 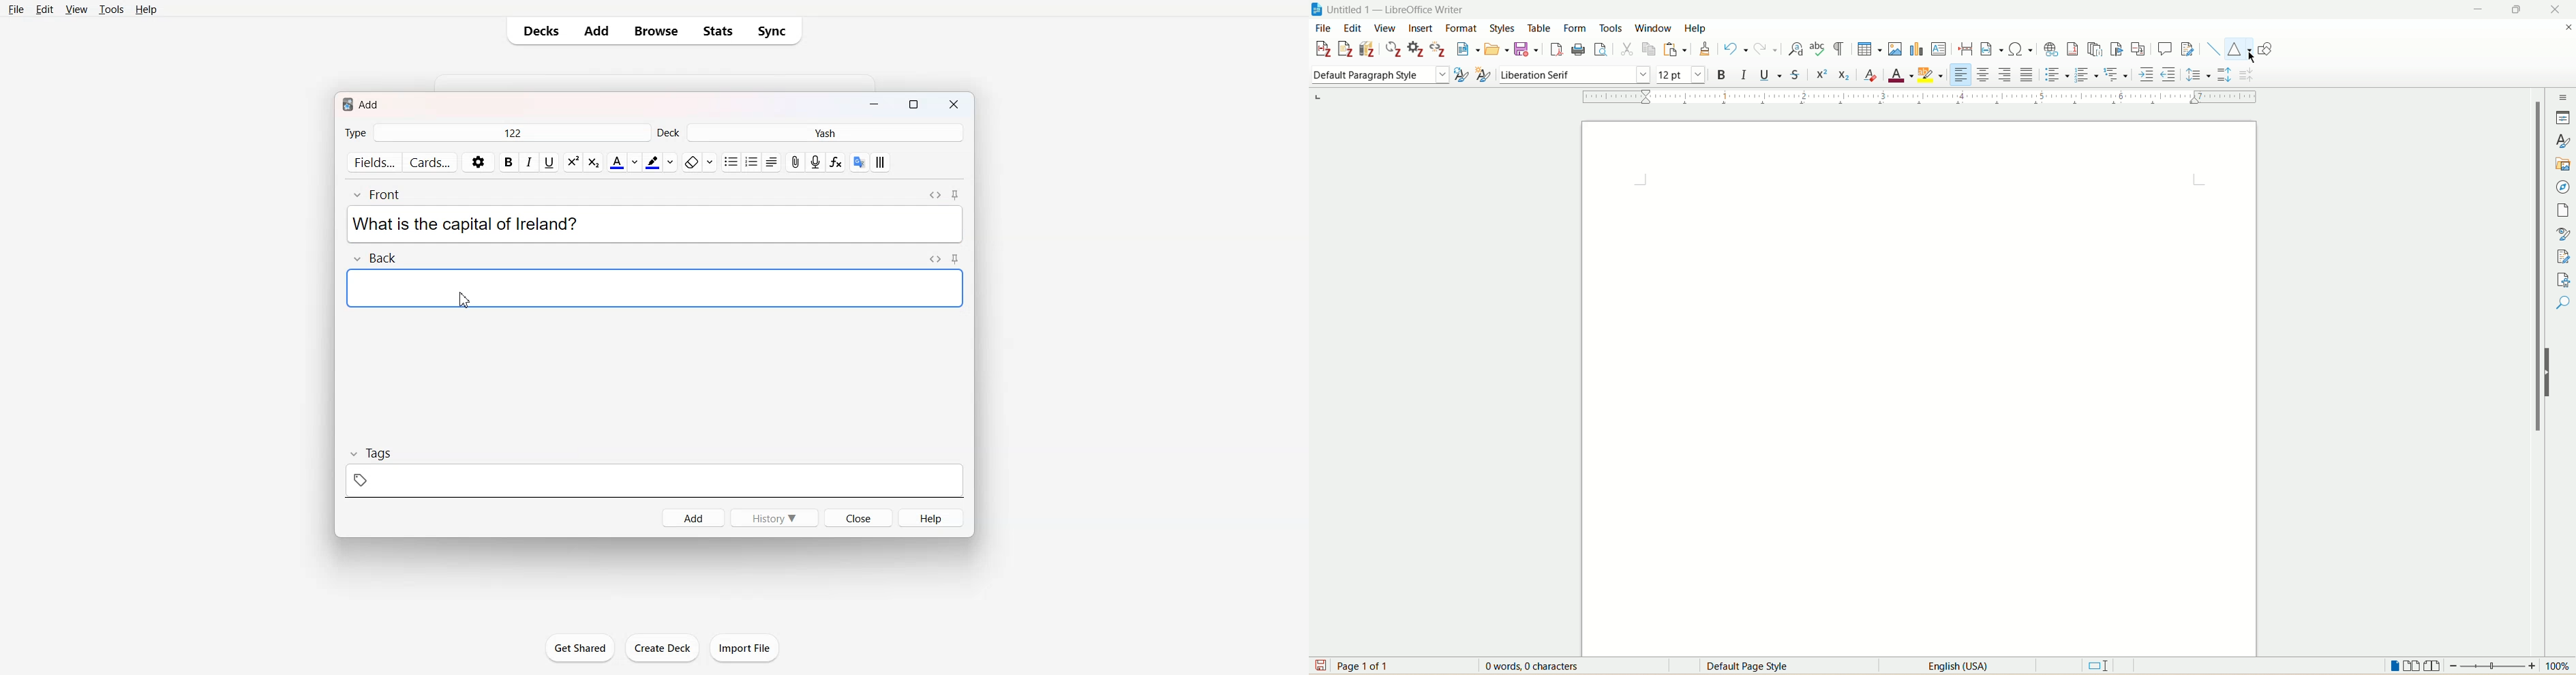 I want to click on add bibliography, so click(x=1368, y=49).